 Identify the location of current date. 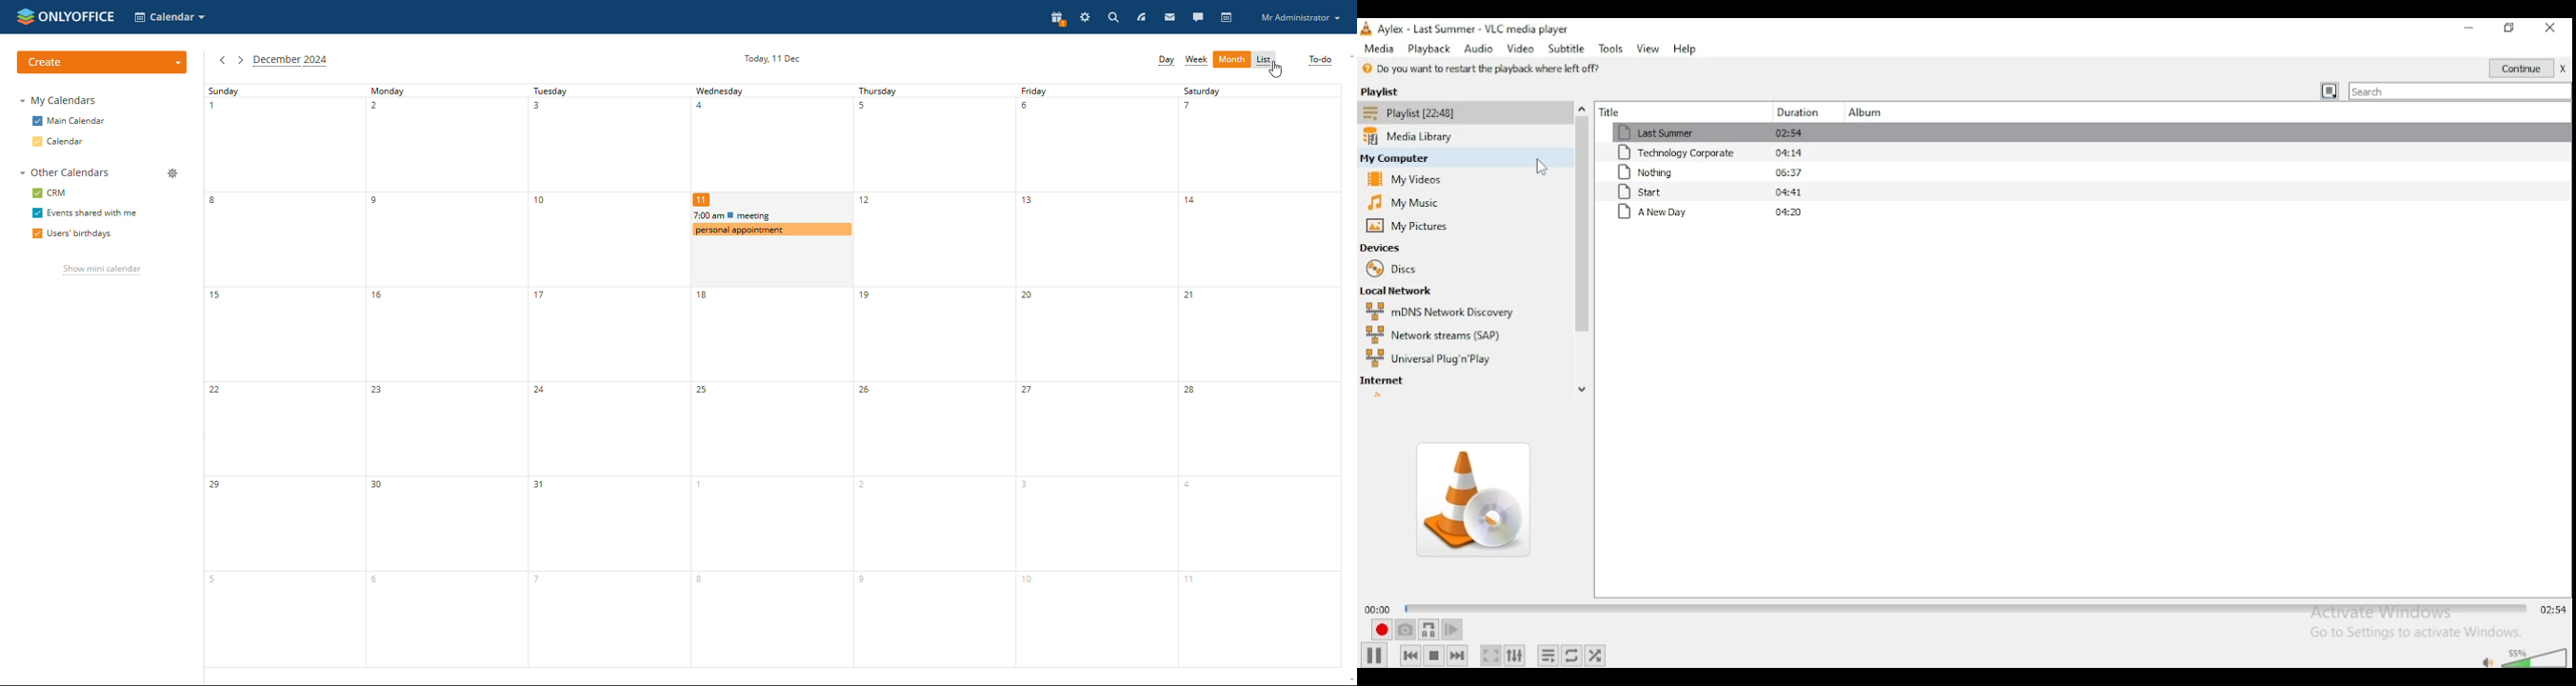
(771, 59).